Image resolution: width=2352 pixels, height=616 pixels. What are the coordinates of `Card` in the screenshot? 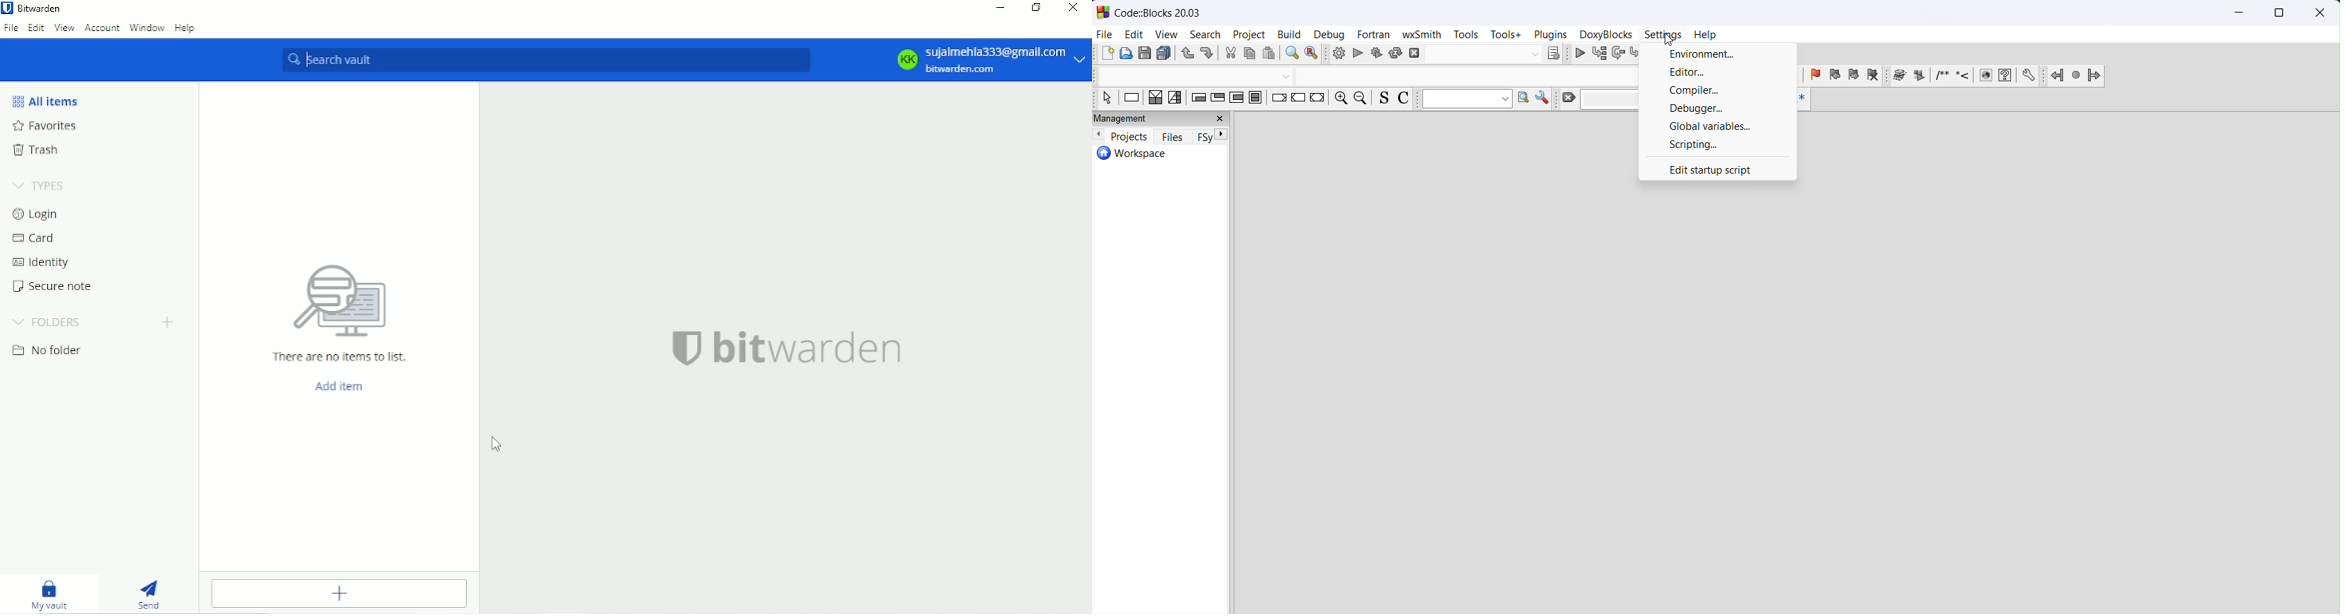 It's located at (36, 238).